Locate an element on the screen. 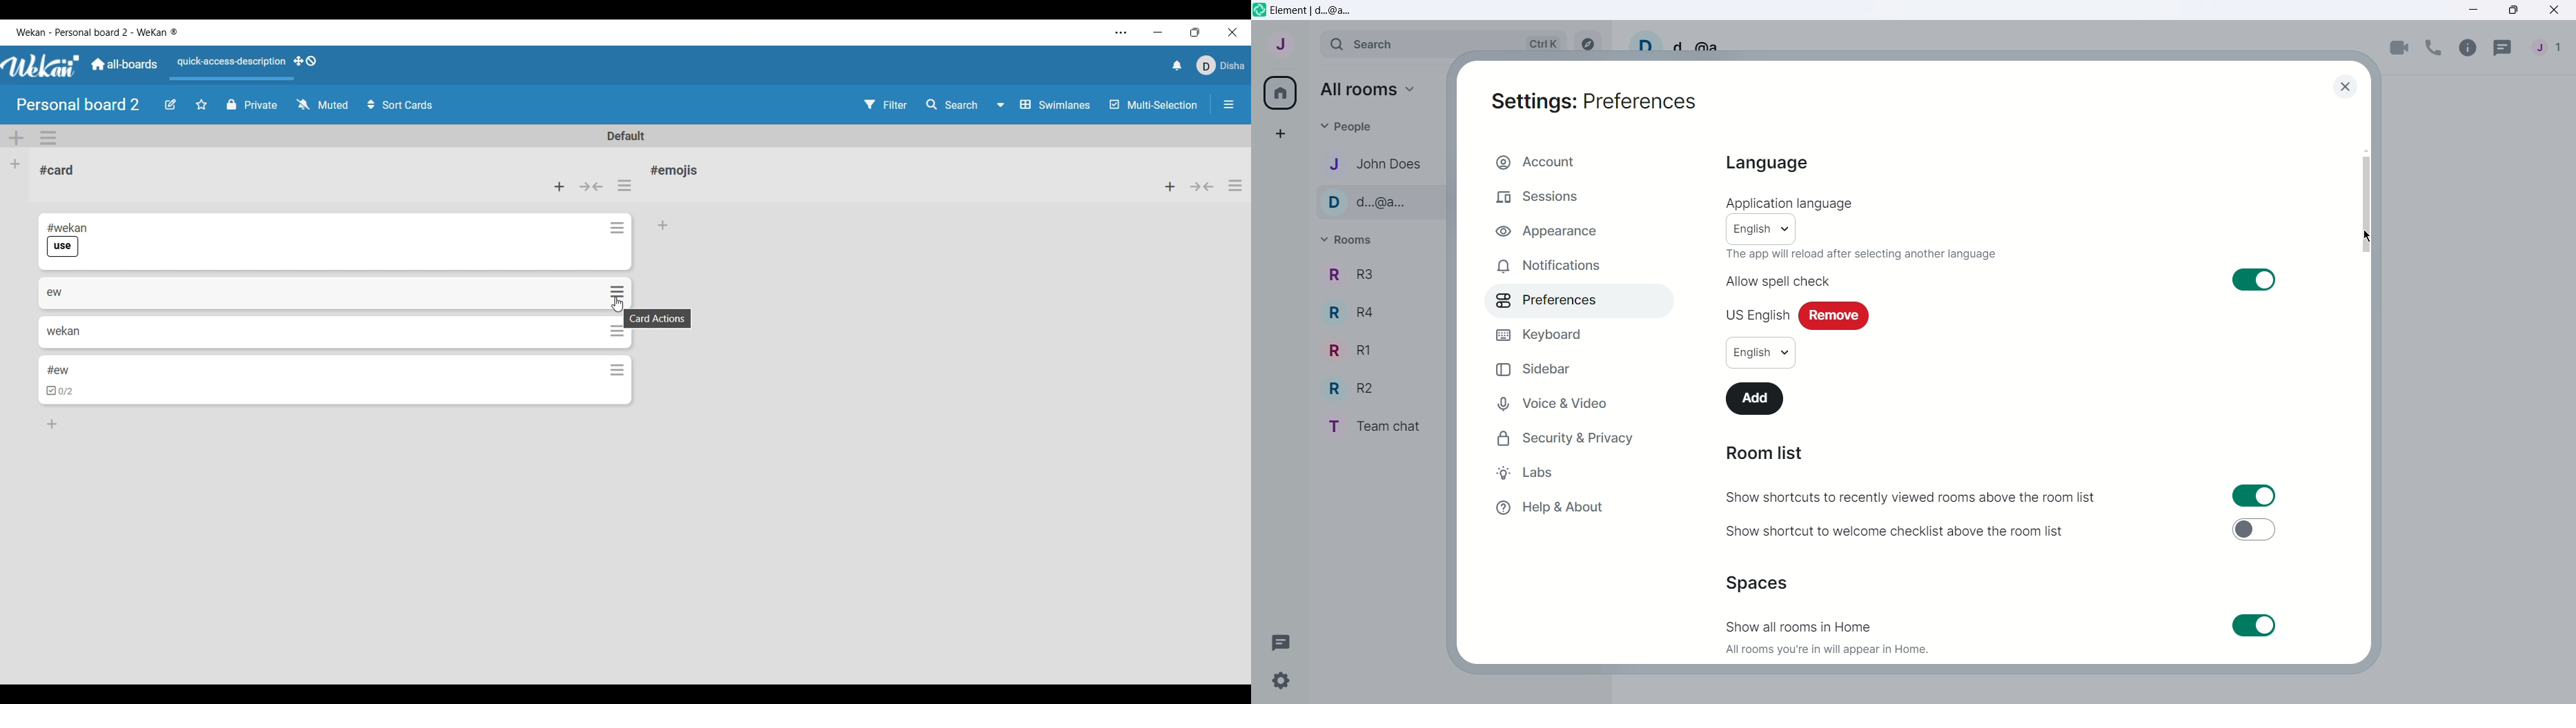 This screenshot has height=728, width=2576. List actions is located at coordinates (1235, 186).